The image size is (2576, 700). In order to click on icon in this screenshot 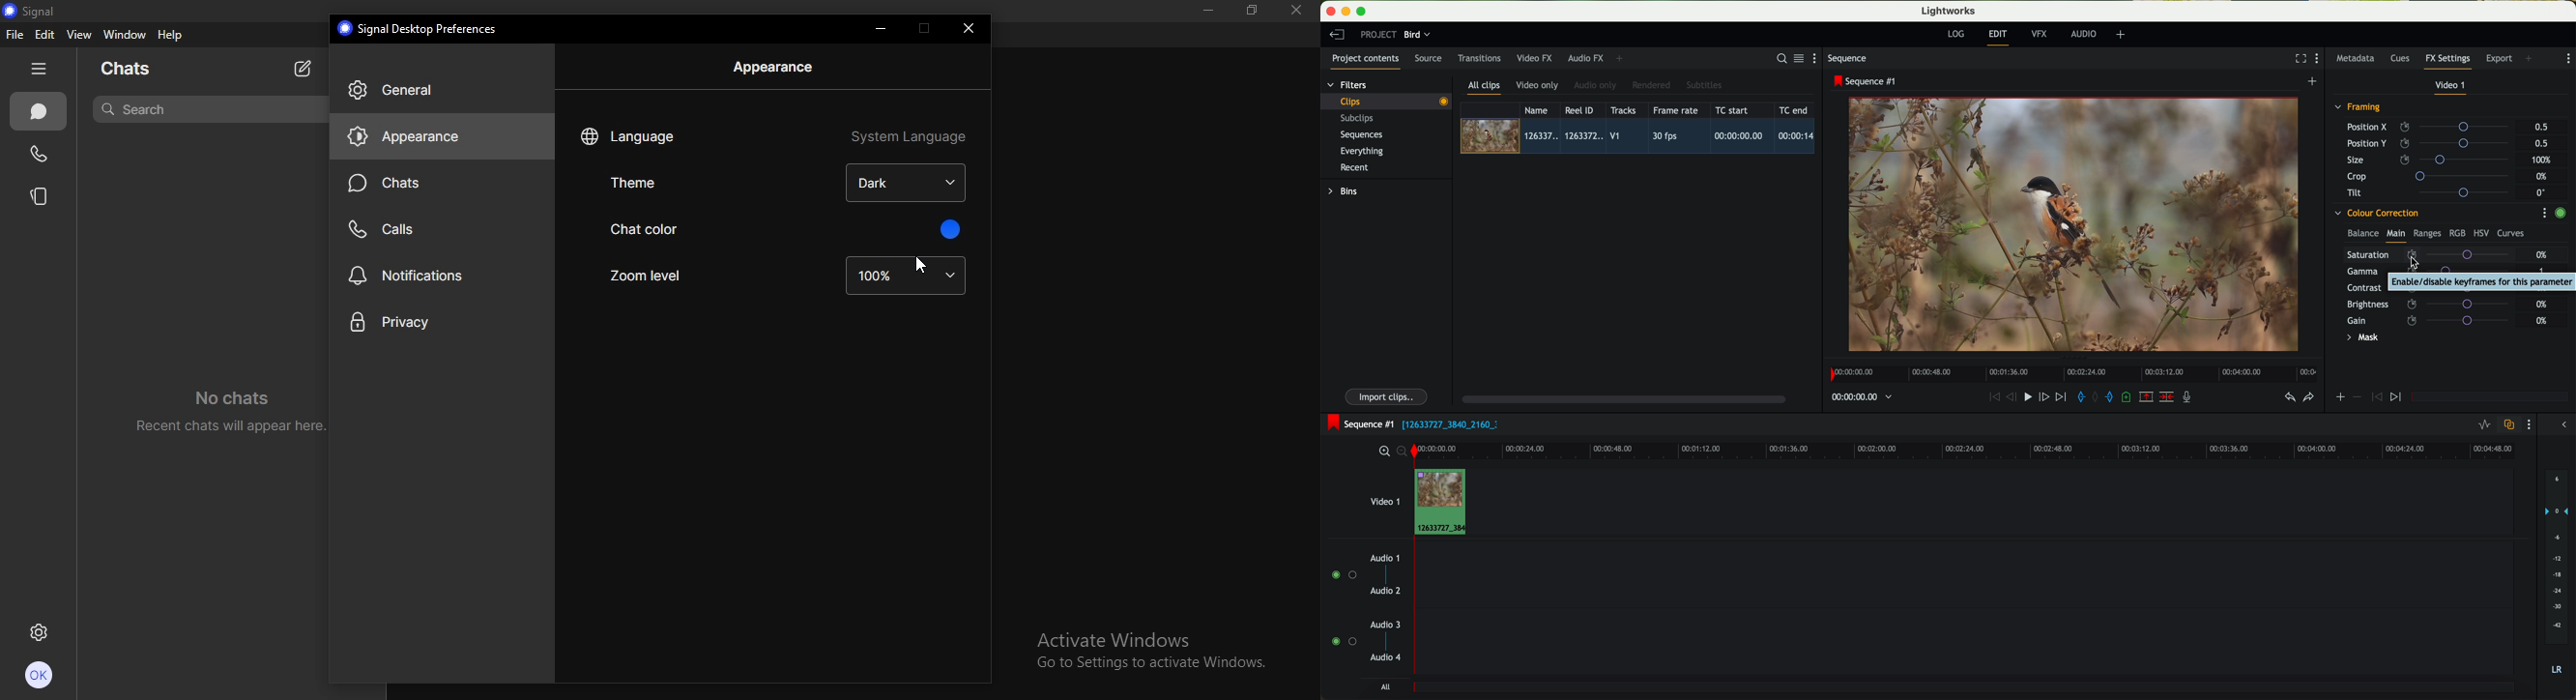, I will do `click(2340, 398)`.